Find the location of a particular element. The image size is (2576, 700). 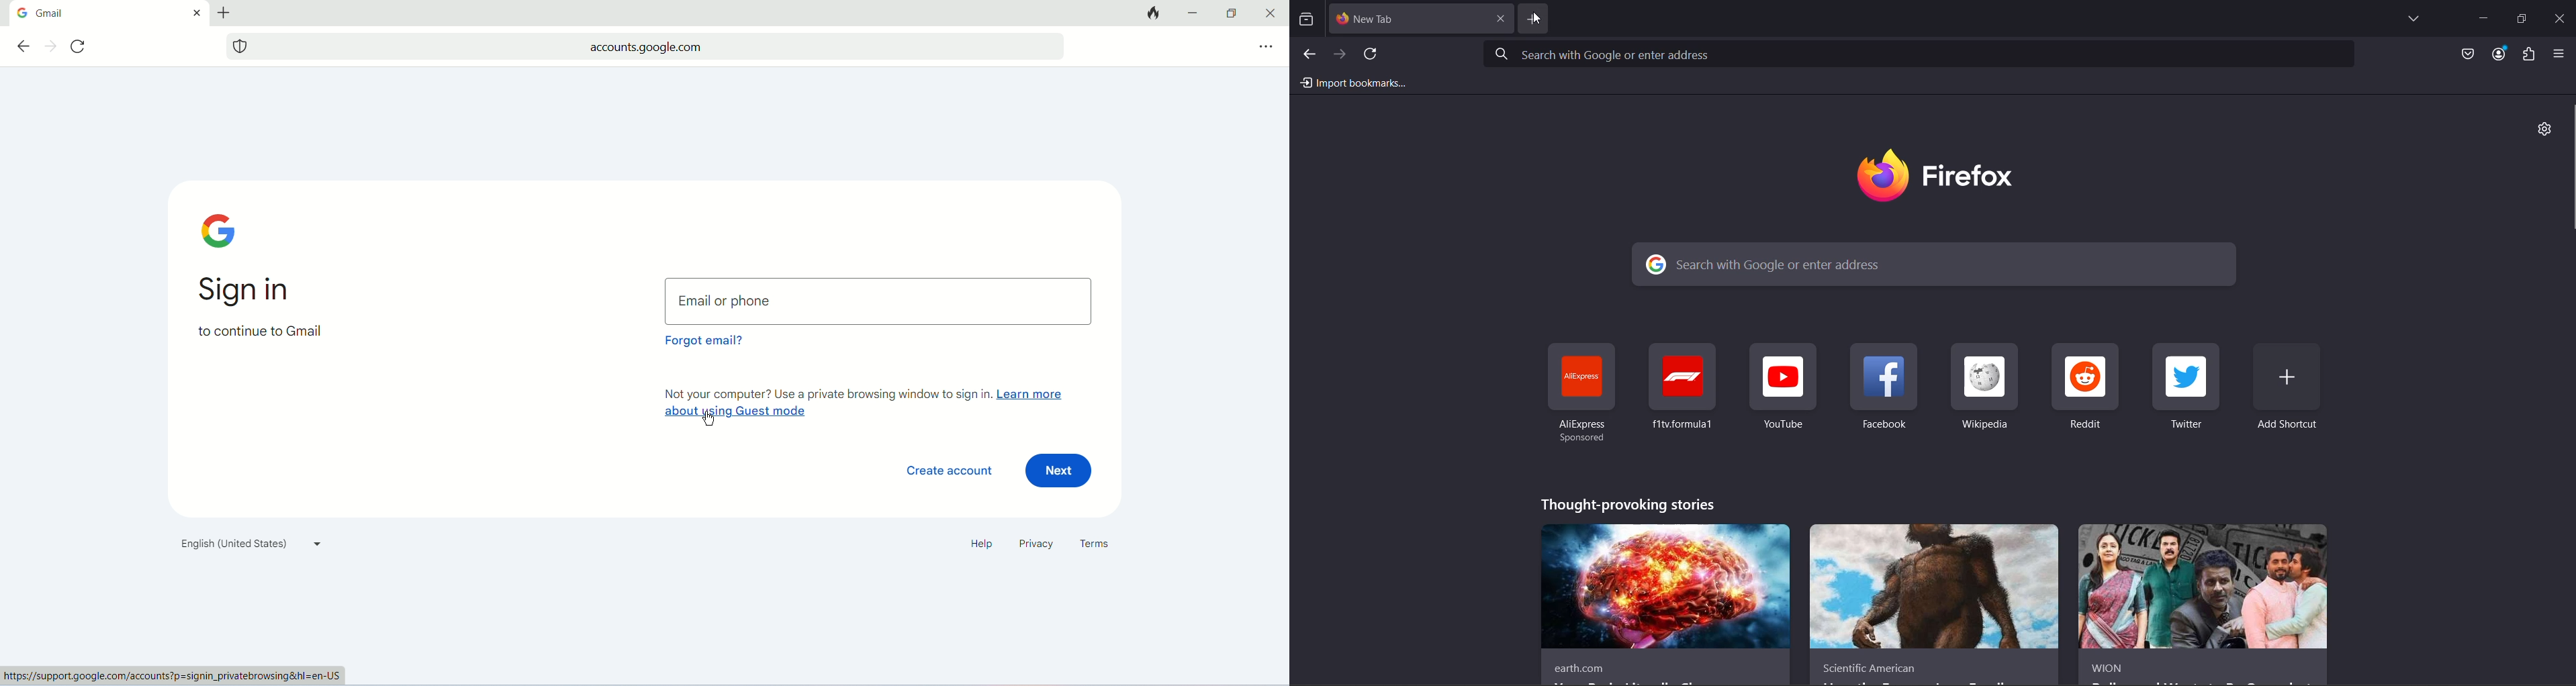

shortcut is located at coordinates (2085, 387).